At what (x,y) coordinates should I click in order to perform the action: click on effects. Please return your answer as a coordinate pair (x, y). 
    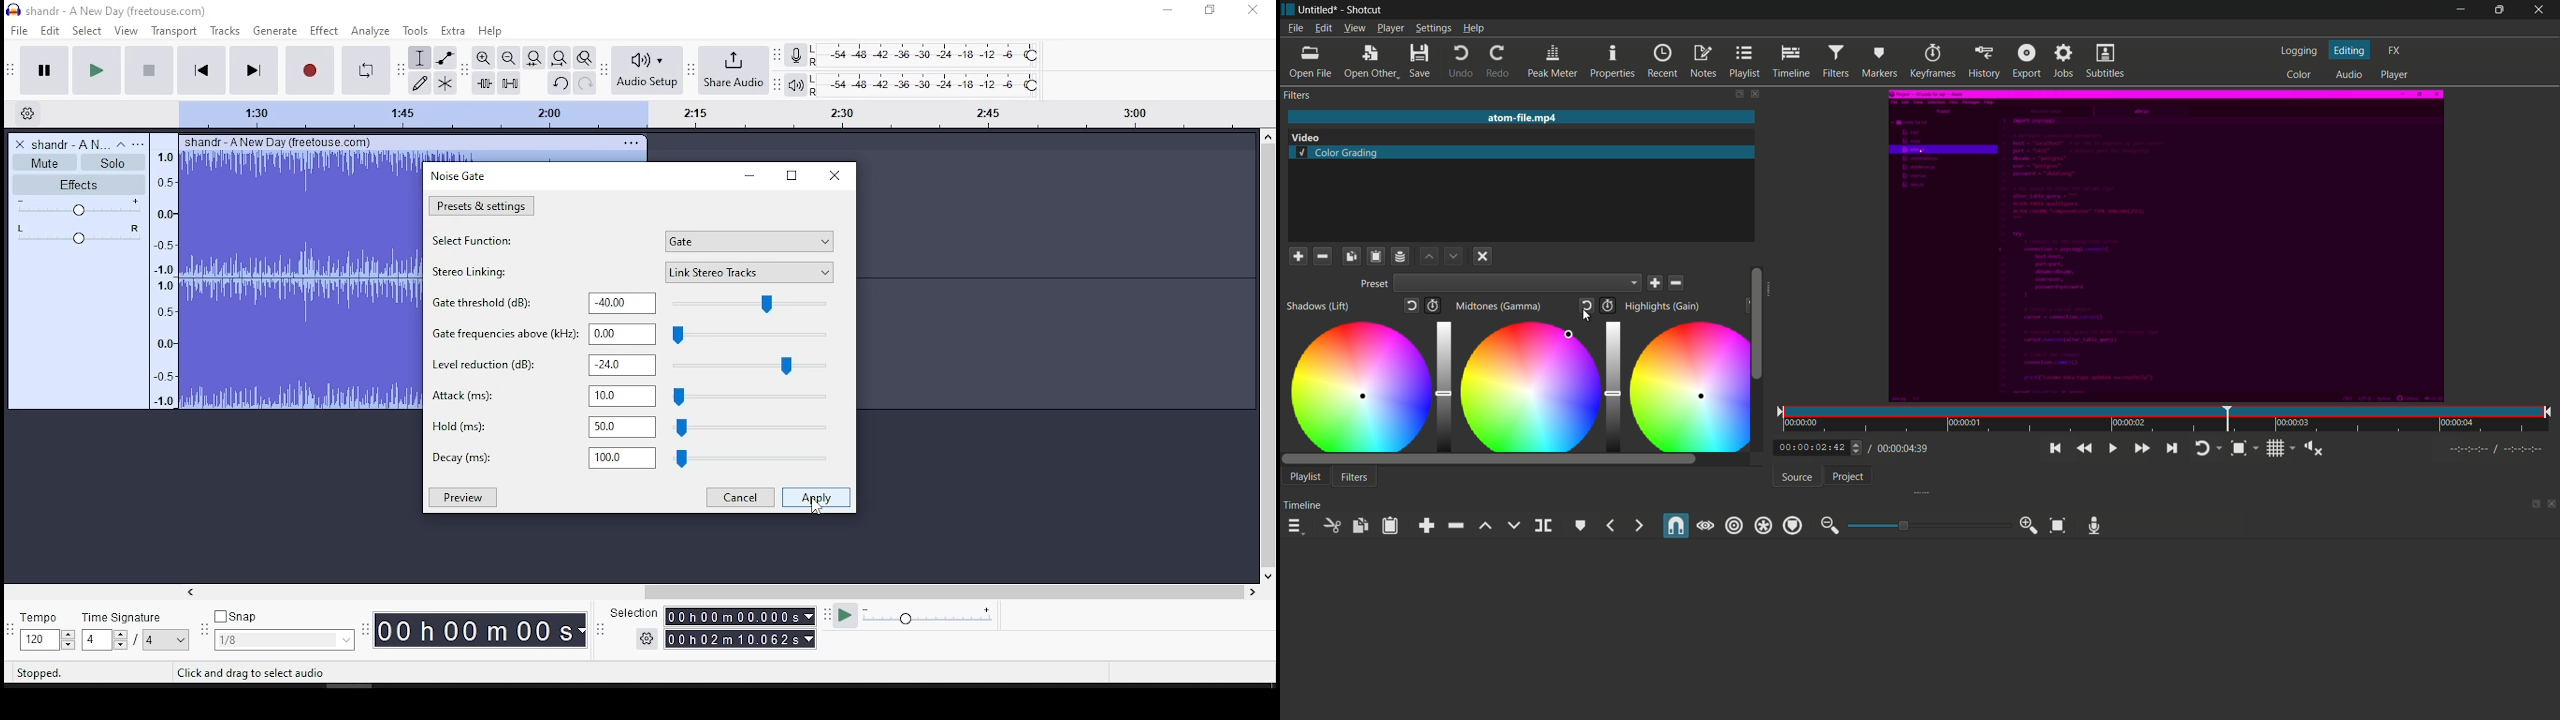
    Looking at the image, I should click on (79, 185).